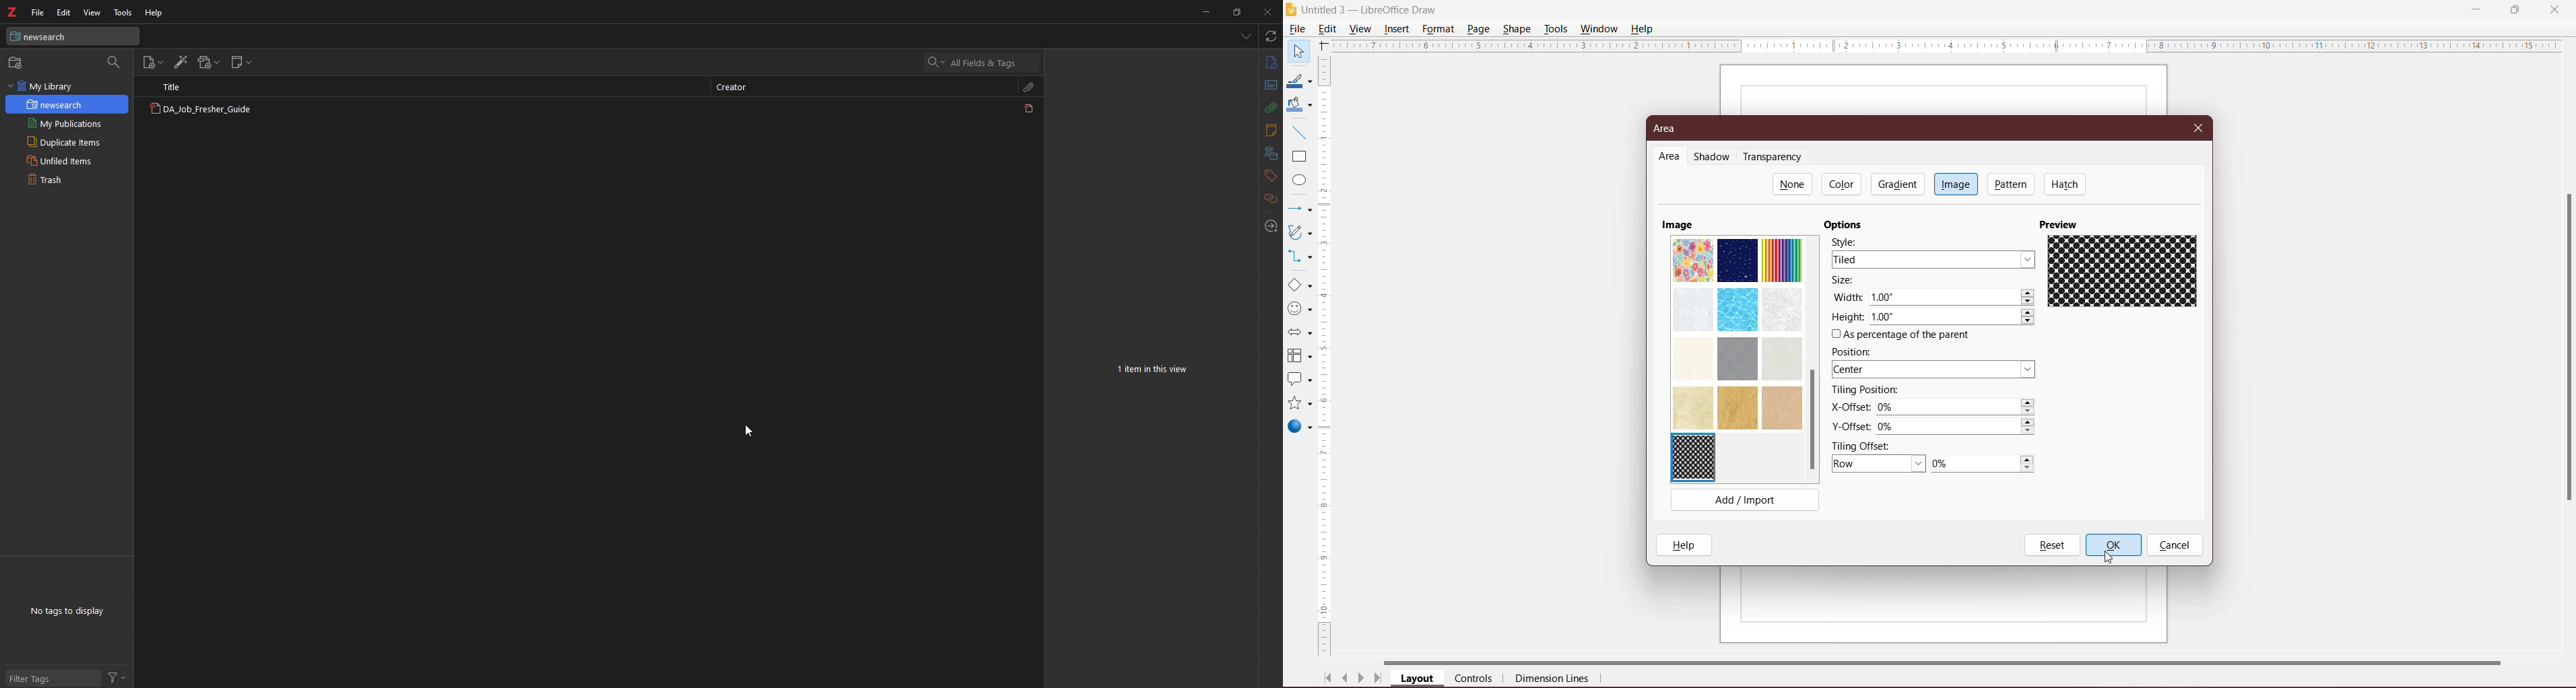 The image size is (2576, 700). What do you see at coordinates (1298, 132) in the screenshot?
I see `Insert Line` at bounding box center [1298, 132].